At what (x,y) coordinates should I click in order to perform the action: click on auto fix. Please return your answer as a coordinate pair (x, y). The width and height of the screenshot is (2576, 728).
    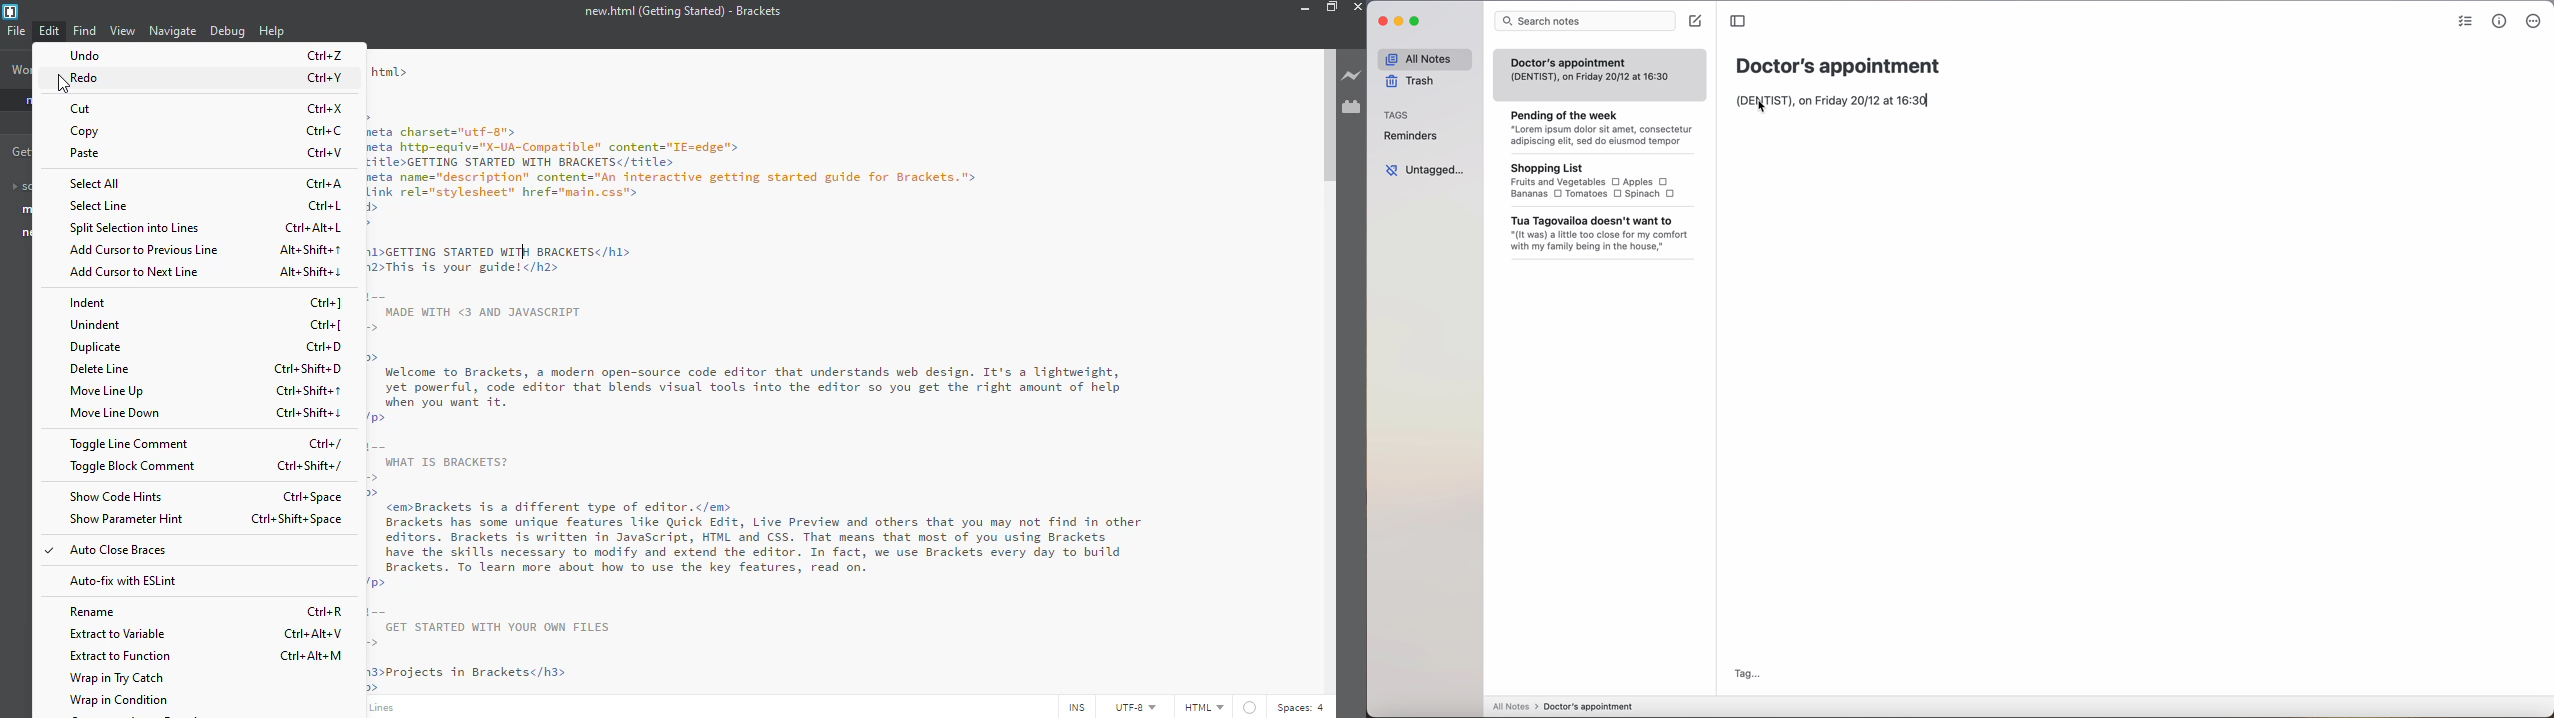
    Looking at the image, I should click on (129, 580).